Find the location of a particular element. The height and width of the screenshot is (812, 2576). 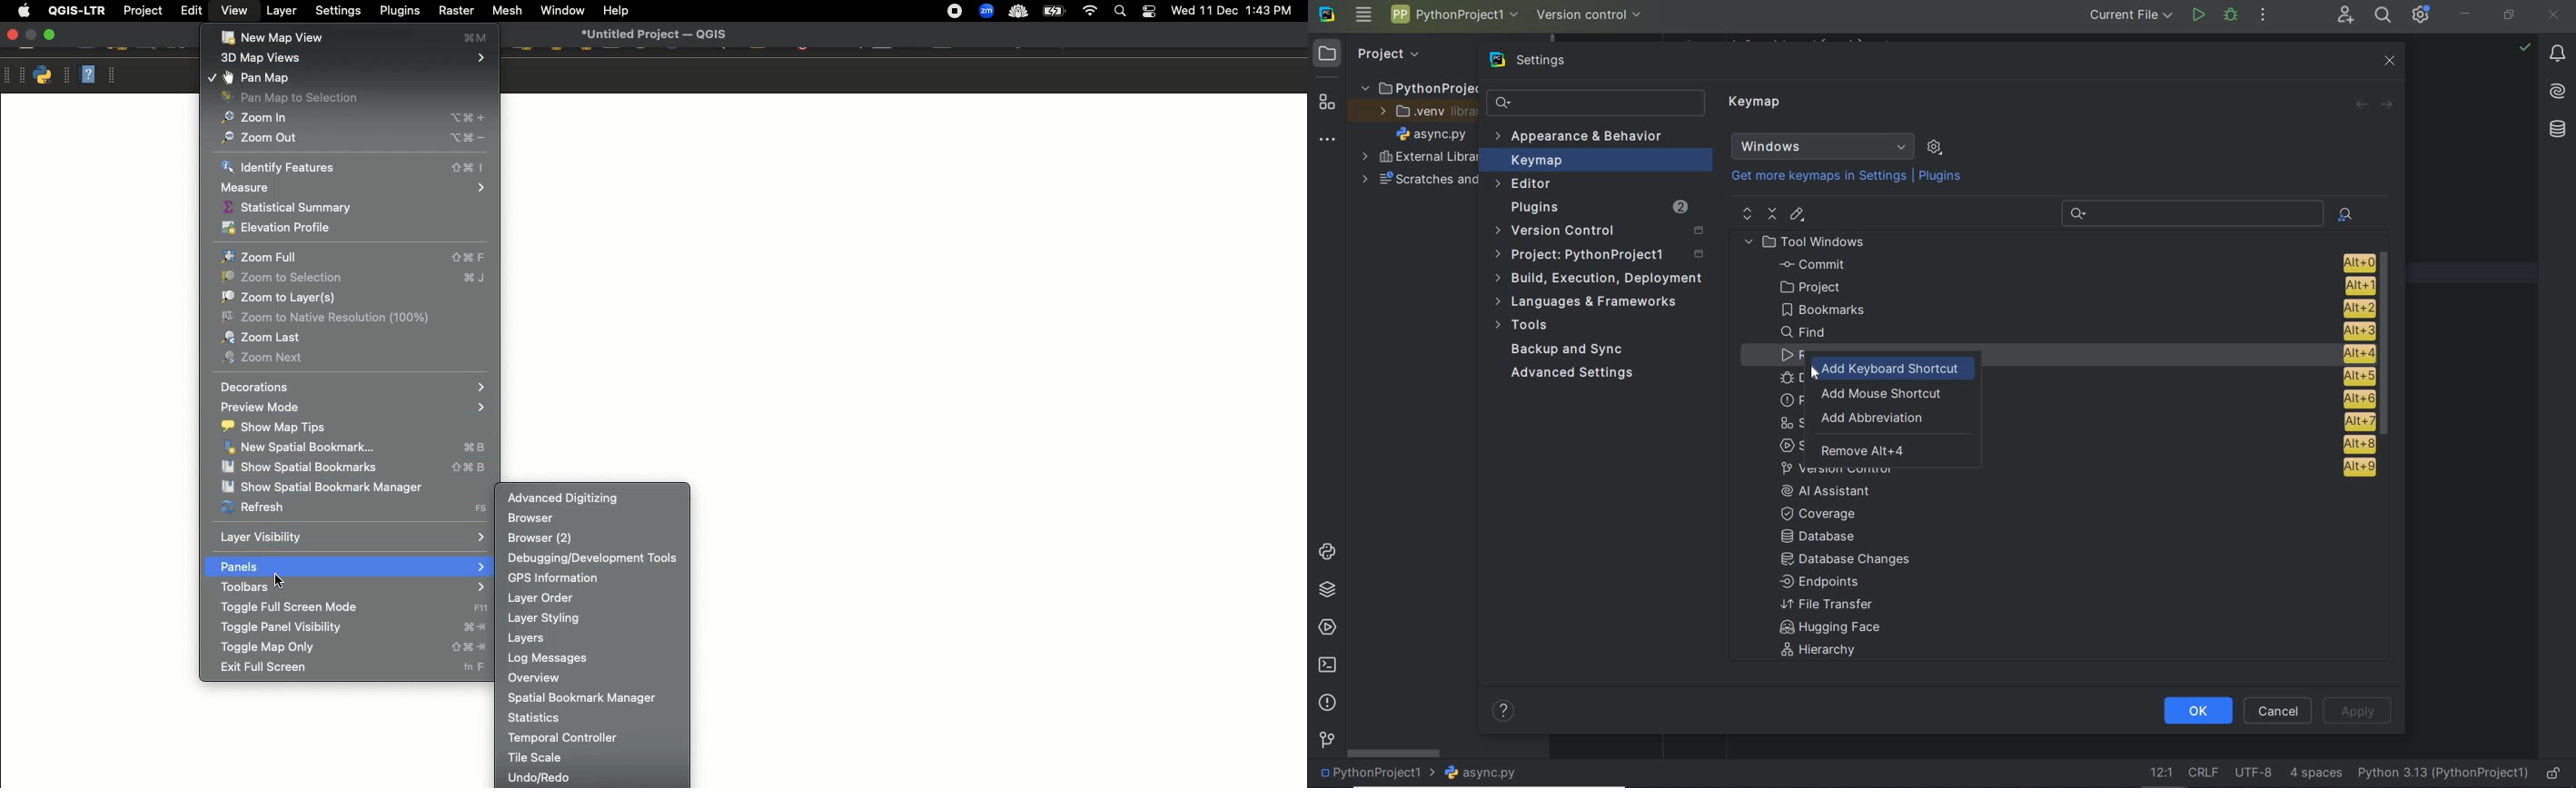

Help is located at coordinates (87, 74).